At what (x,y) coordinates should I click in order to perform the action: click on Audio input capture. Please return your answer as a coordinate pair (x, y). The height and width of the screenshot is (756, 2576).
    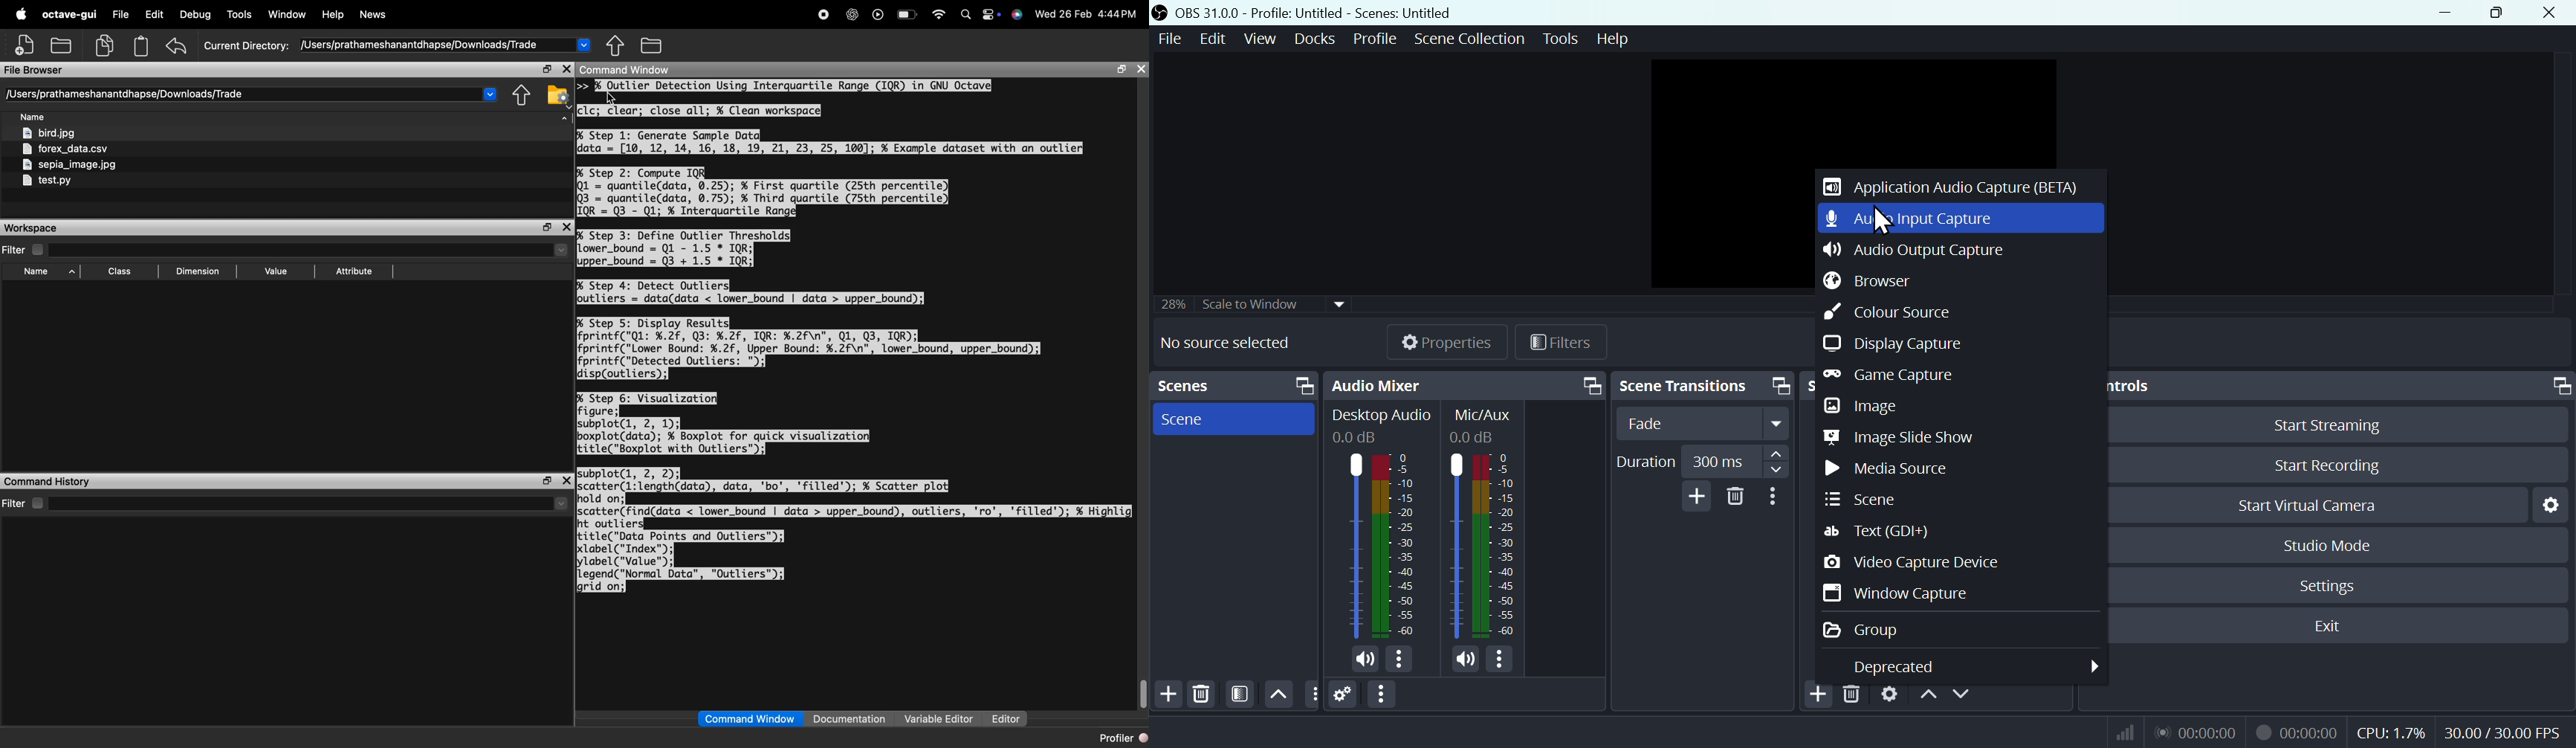
    Looking at the image, I should click on (1924, 222).